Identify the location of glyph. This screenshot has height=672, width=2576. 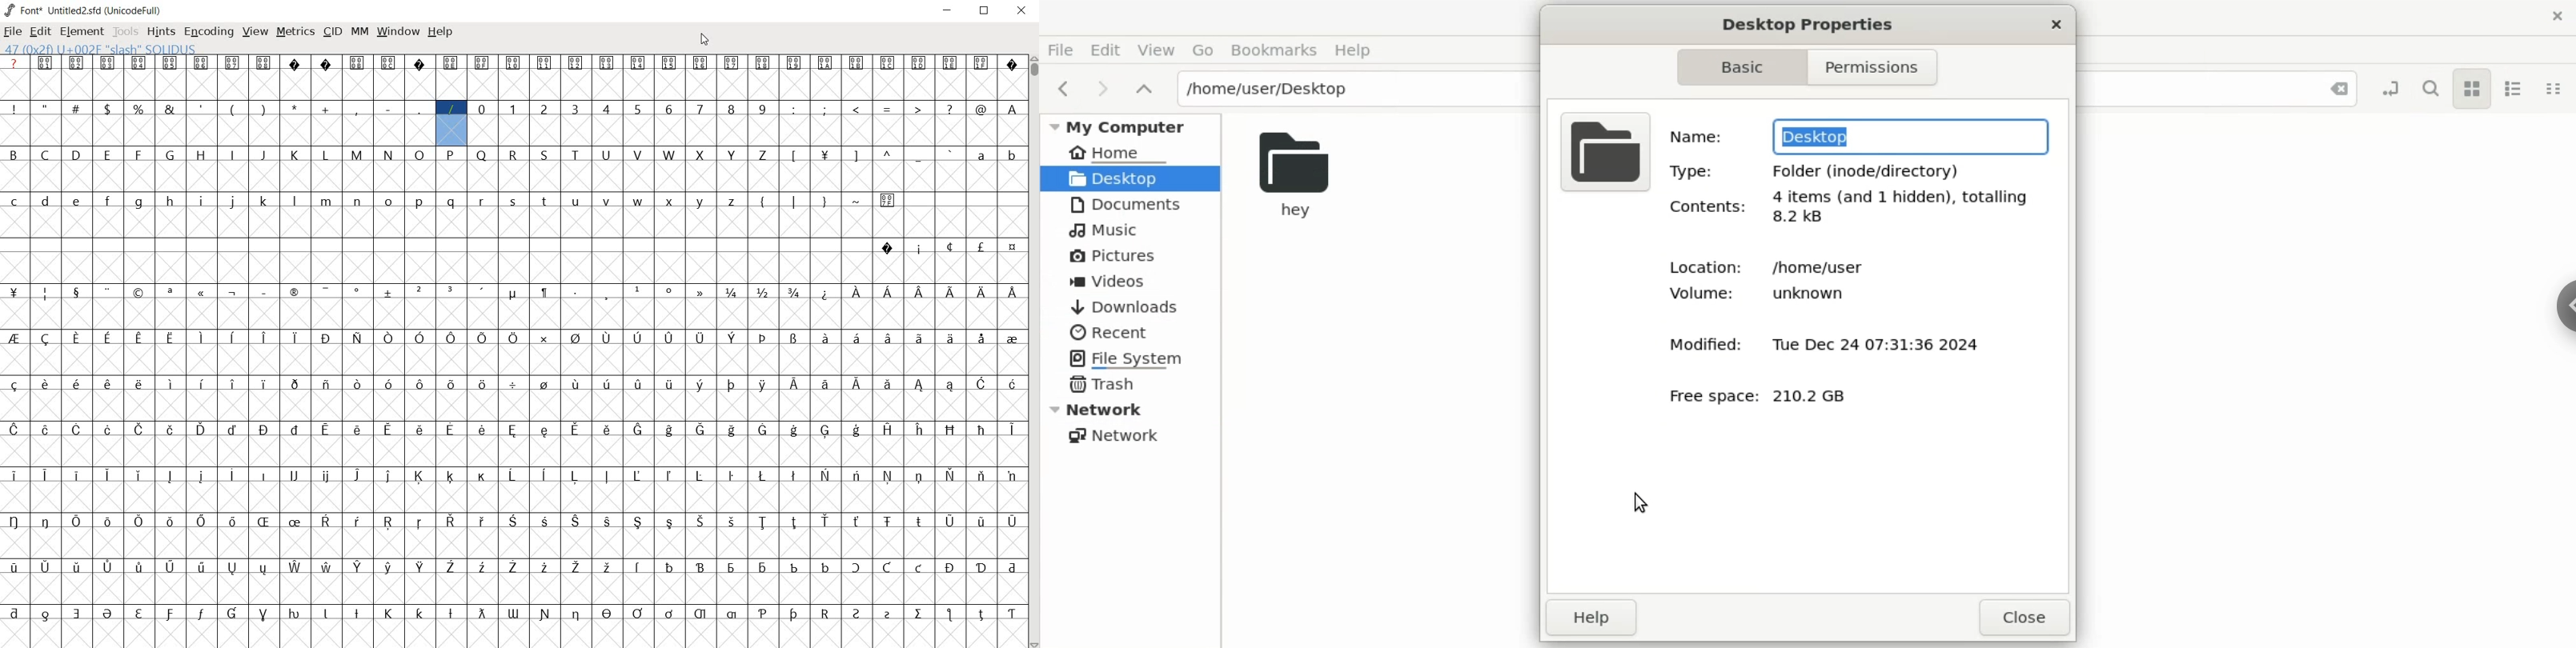
(576, 202).